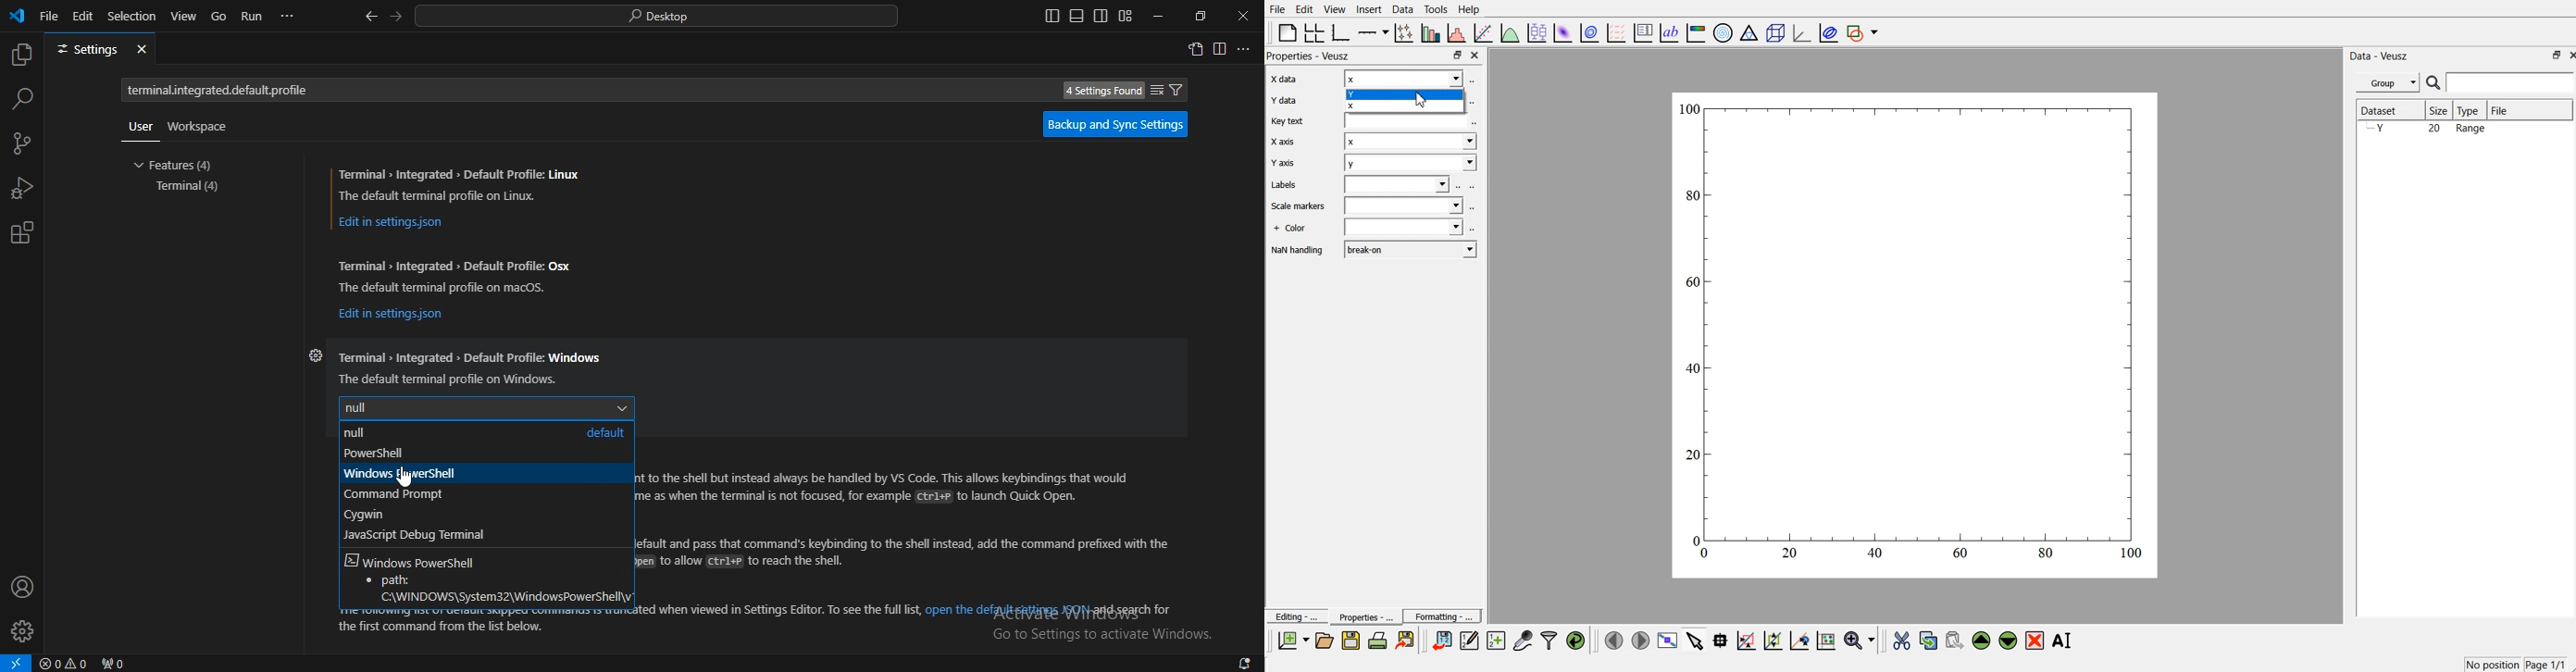 The height and width of the screenshot is (672, 2576). I want to click on | Nott handing, so click(1299, 251).